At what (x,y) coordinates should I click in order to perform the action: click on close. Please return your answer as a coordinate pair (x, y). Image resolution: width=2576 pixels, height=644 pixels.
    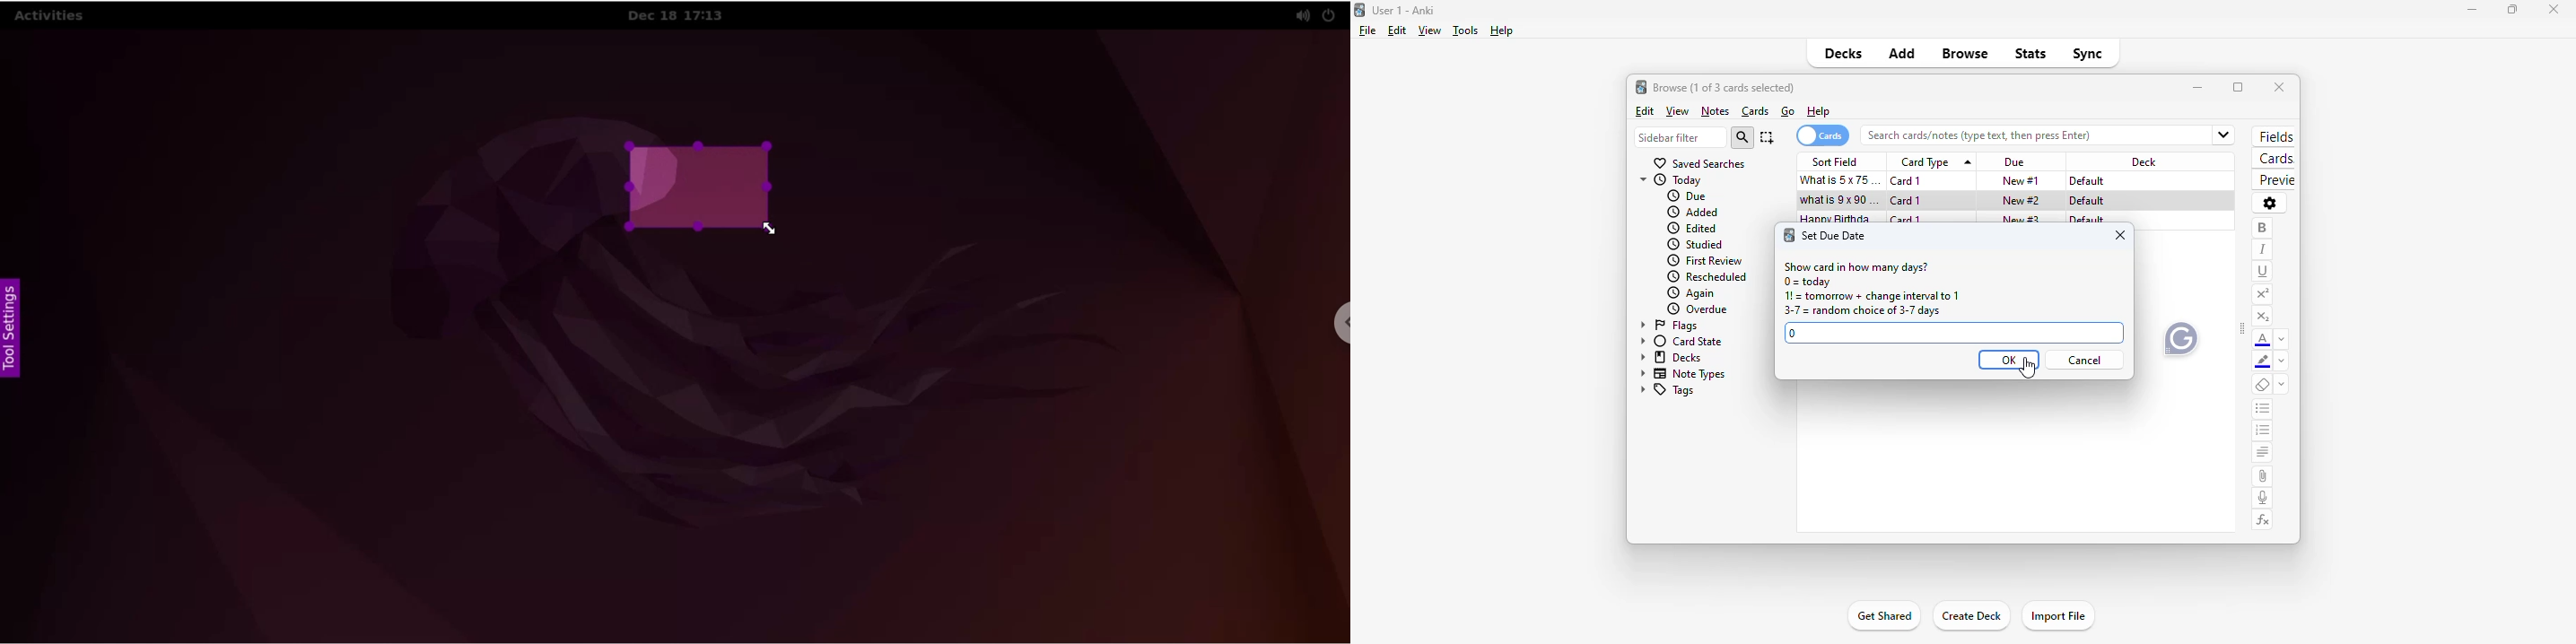
    Looking at the image, I should click on (2121, 236).